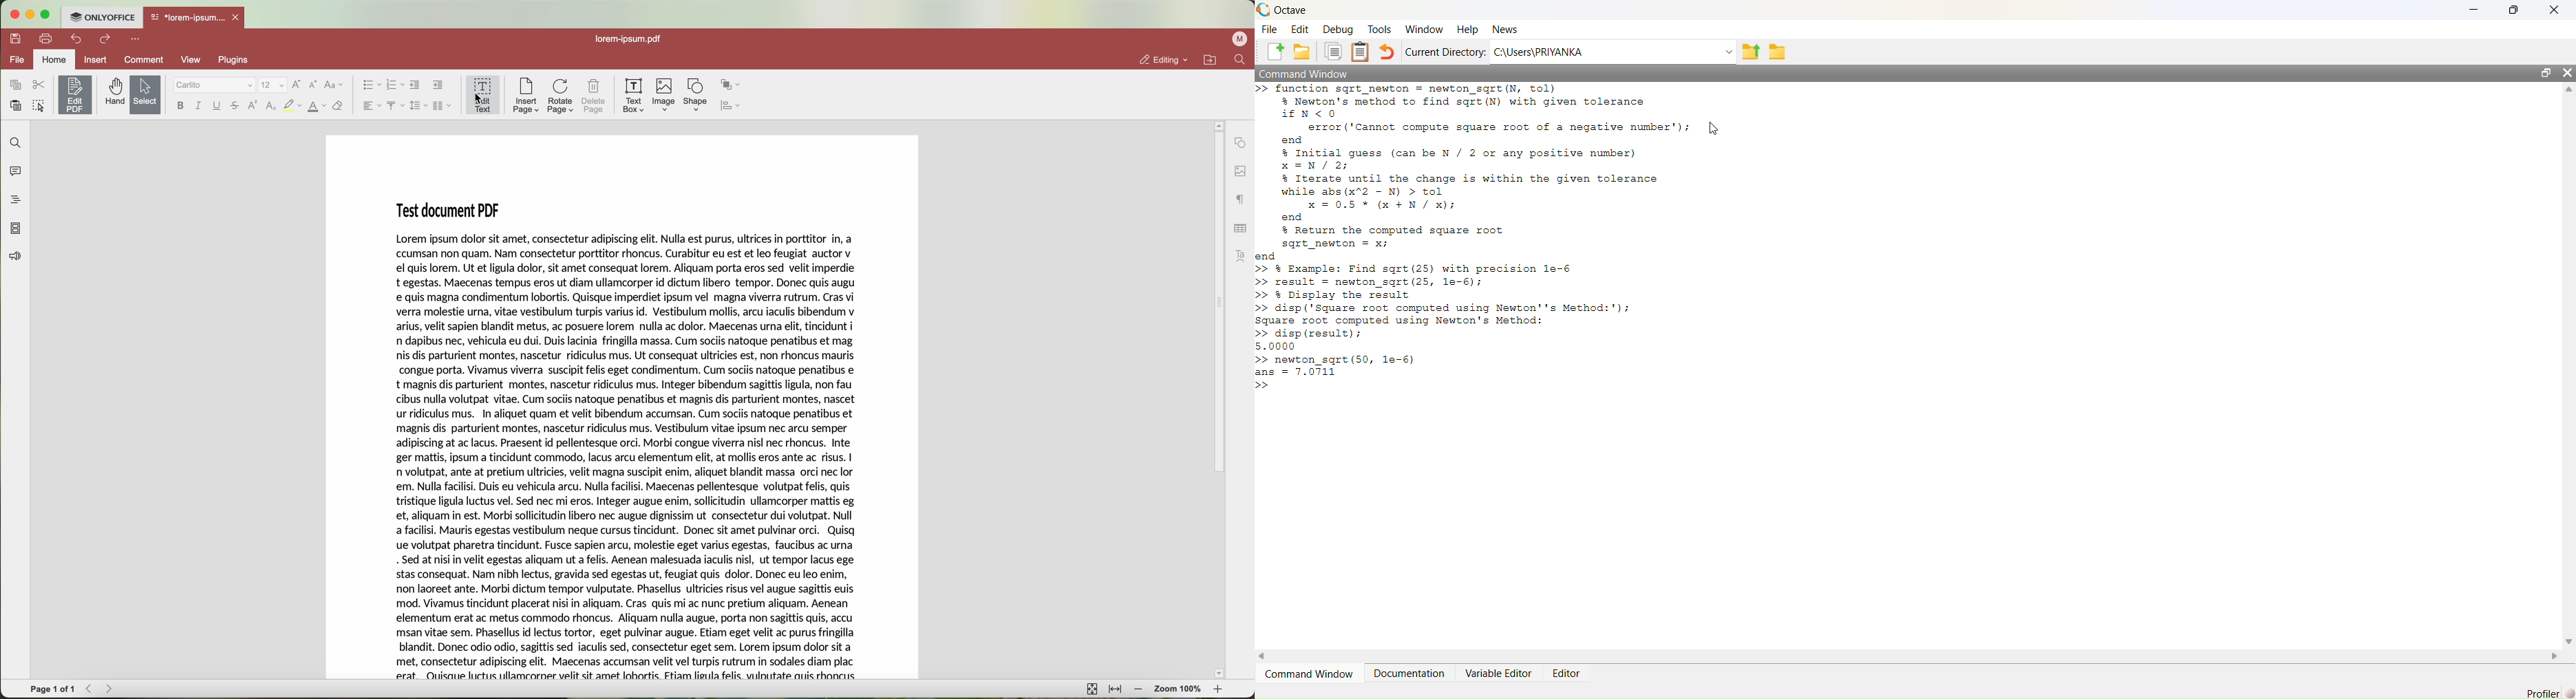 The width and height of the screenshot is (2576, 700). Describe the element at coordinates (234, 60) in the screenshot. I see `Plugins` at that location.